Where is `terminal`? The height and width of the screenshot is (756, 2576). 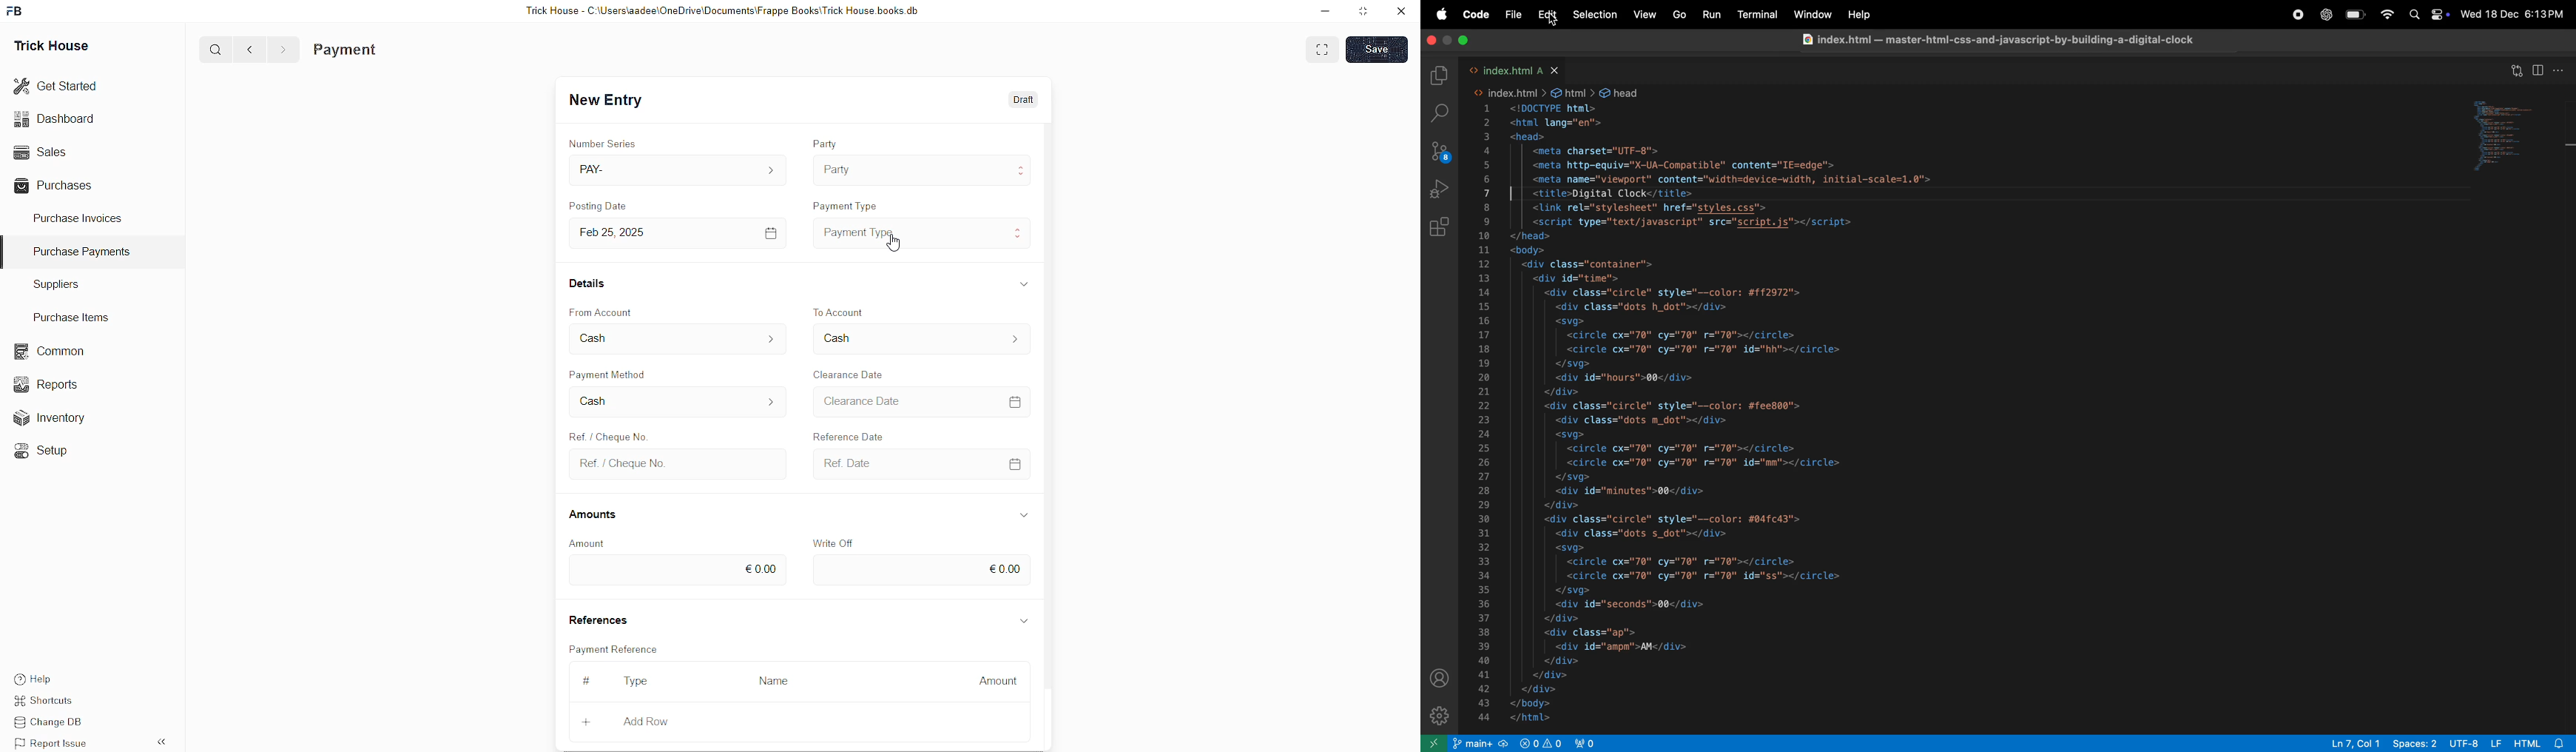 terminal is located at coordinates (1758, 15).